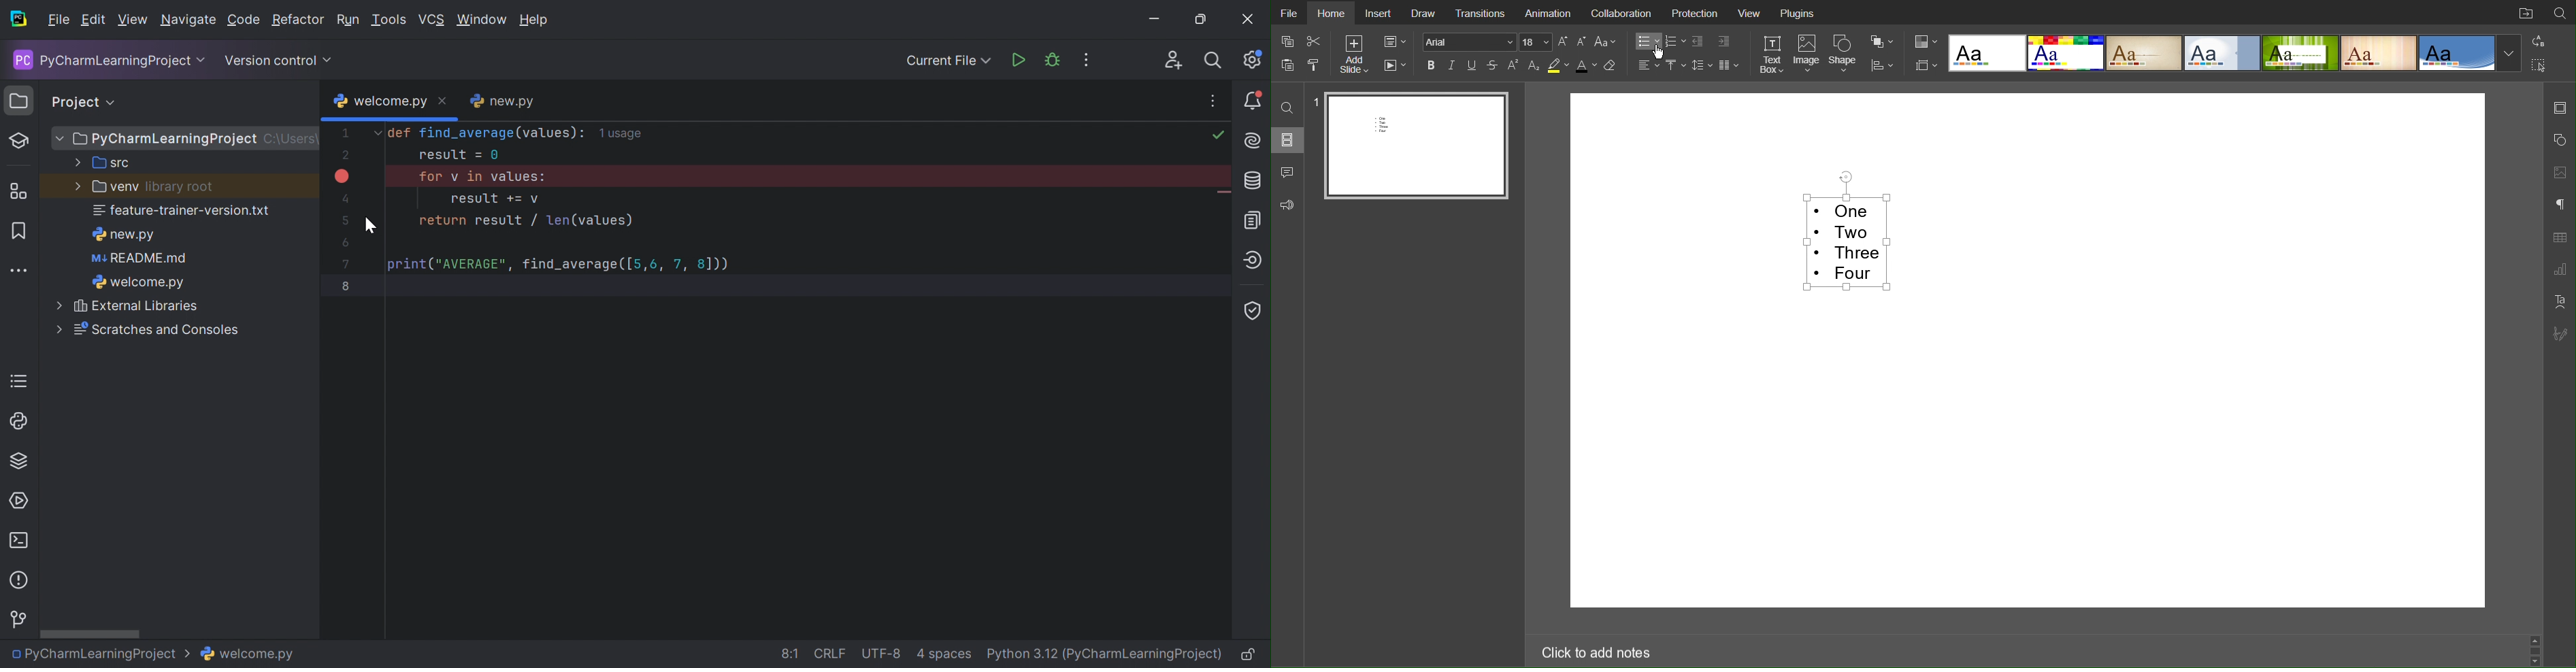 This screenshot has width=2576, height=672. Describe the element at coordinates (1470, 42) in the screenshot. I see `Font` at that location.